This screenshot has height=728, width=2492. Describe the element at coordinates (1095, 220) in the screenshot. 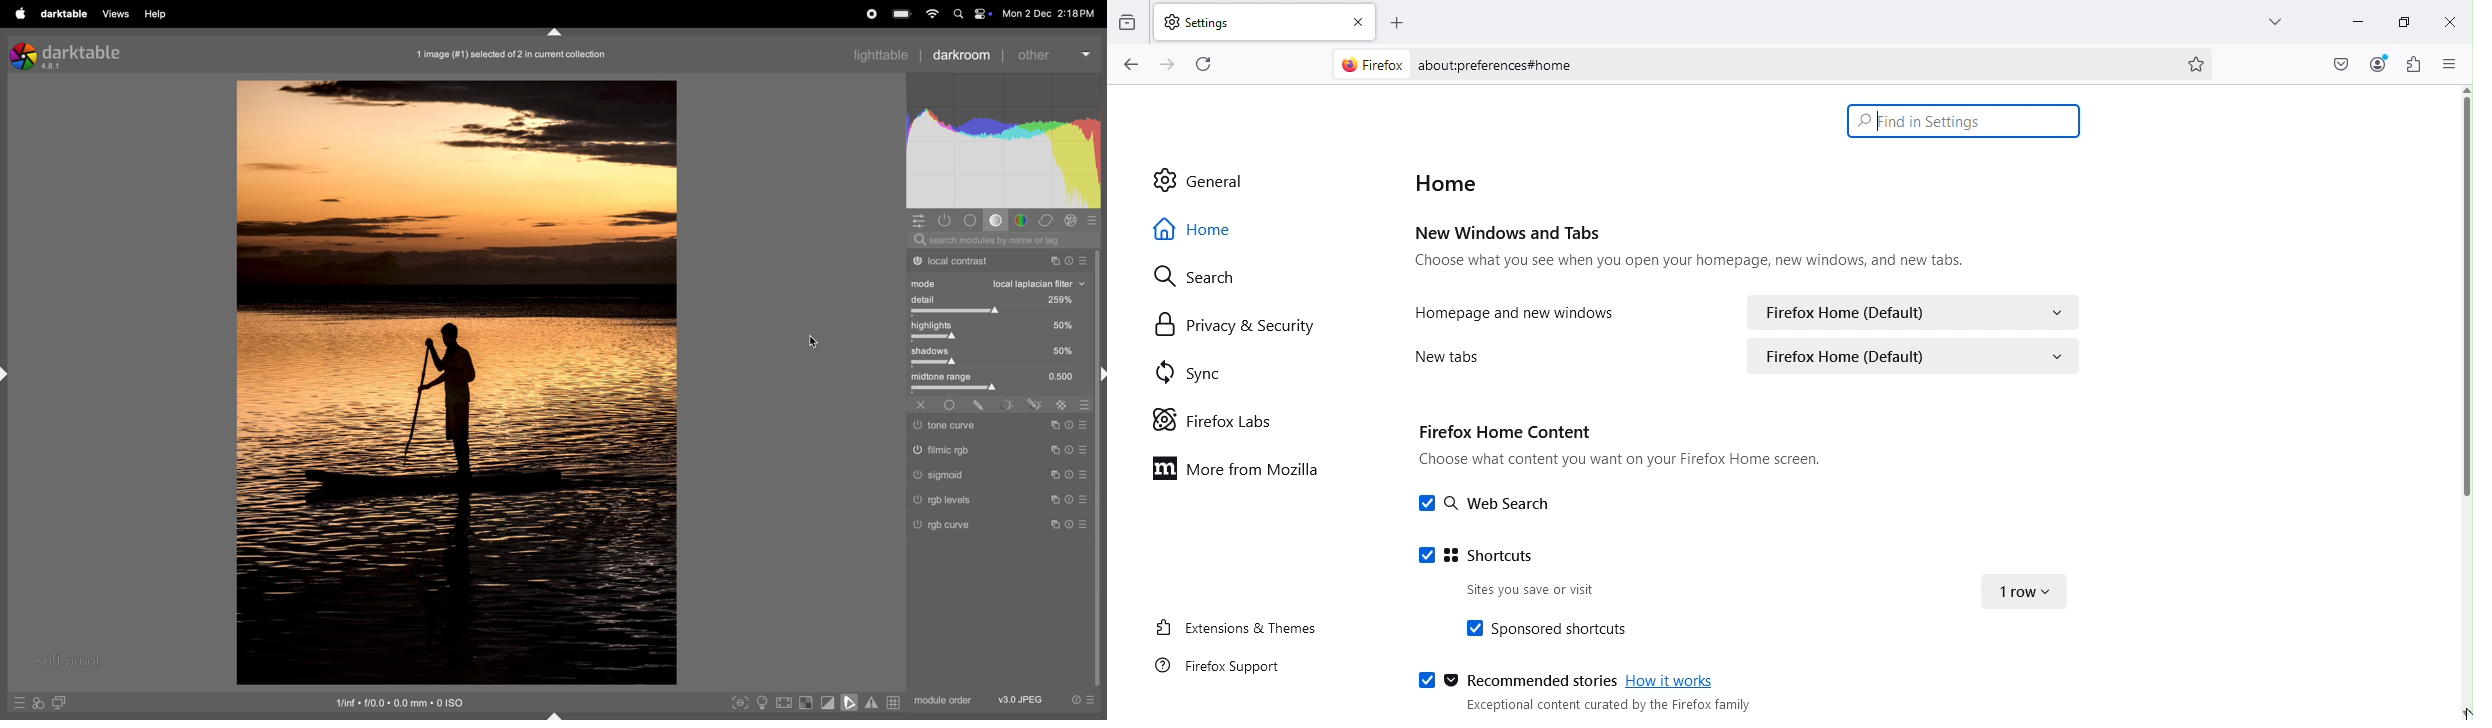

I see `sign` at that location.